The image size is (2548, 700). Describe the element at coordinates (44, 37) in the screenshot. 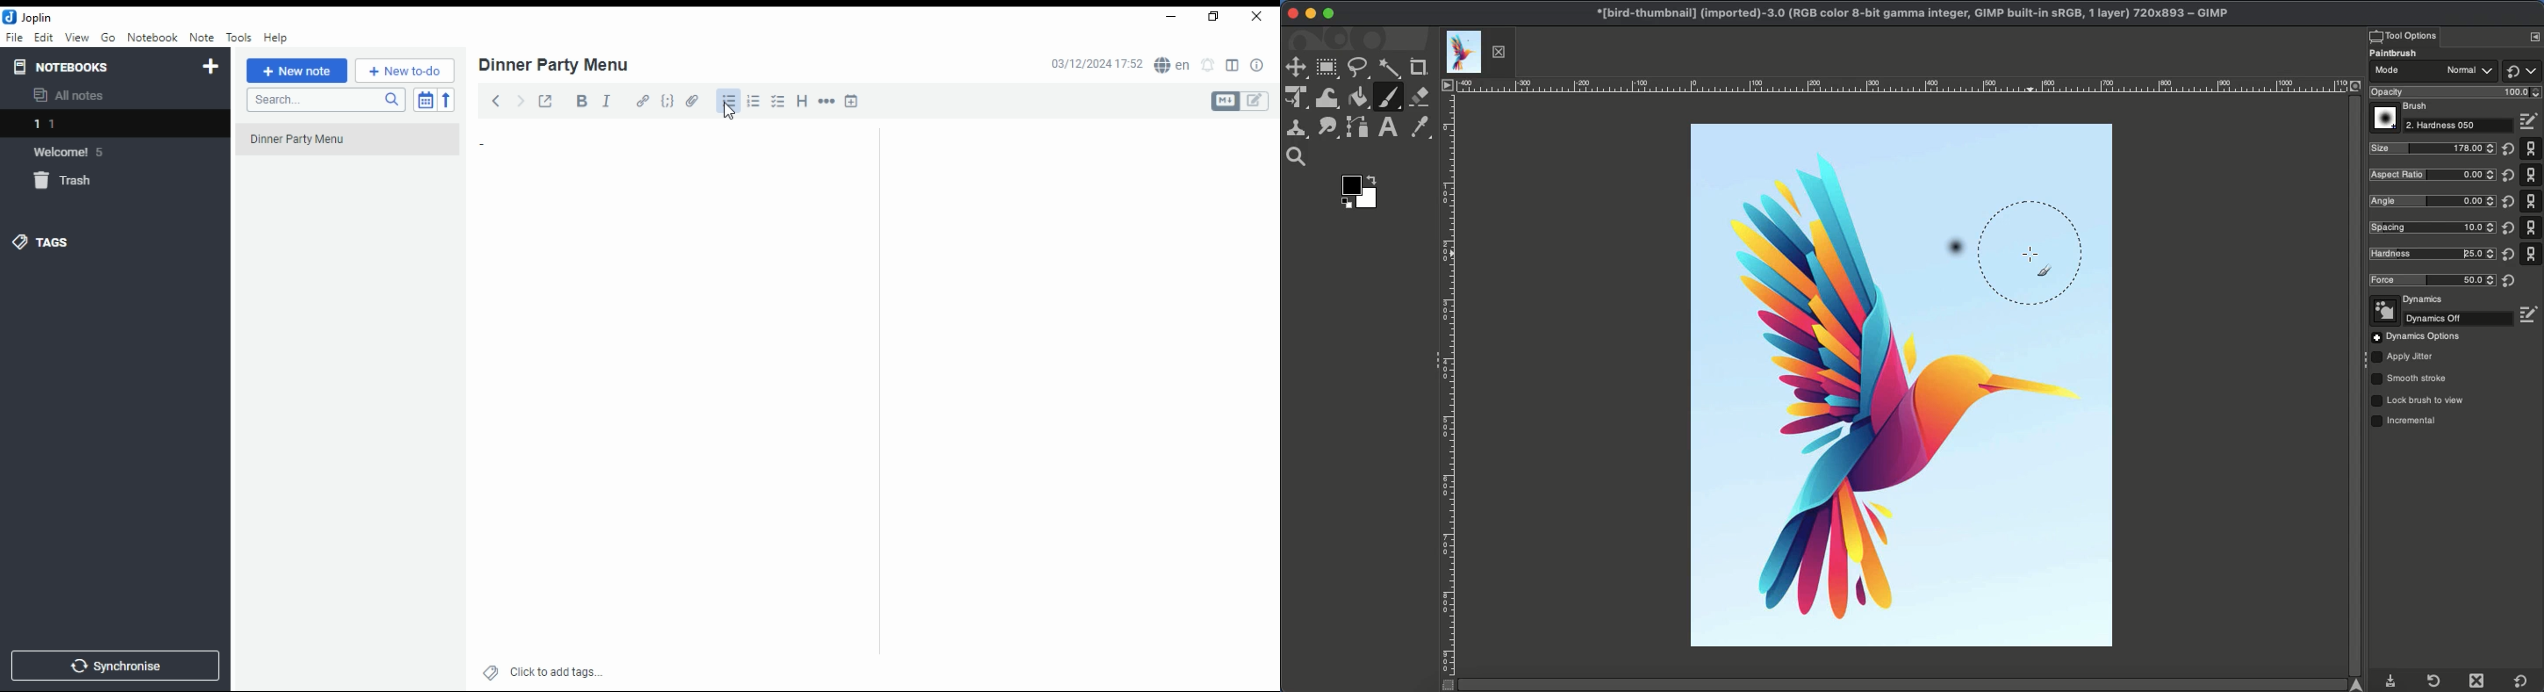

I see `edit` at that location.